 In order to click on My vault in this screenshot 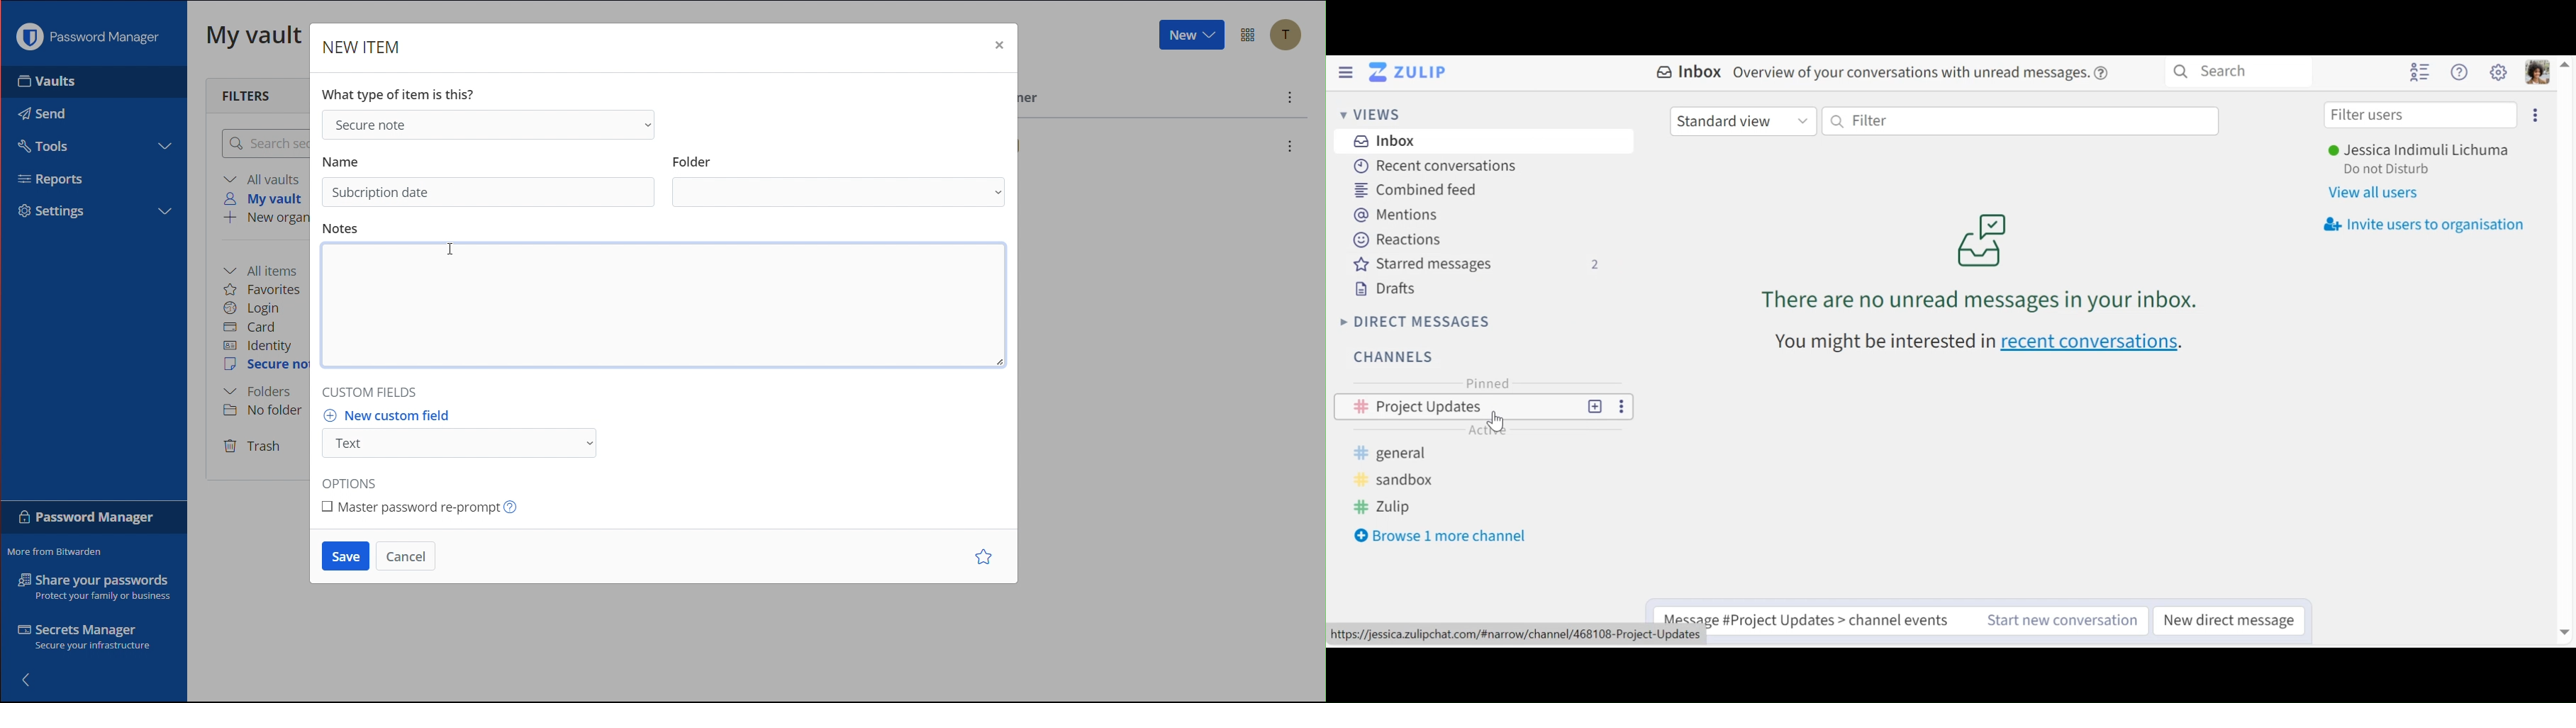, I will do `click(267, 198)`.